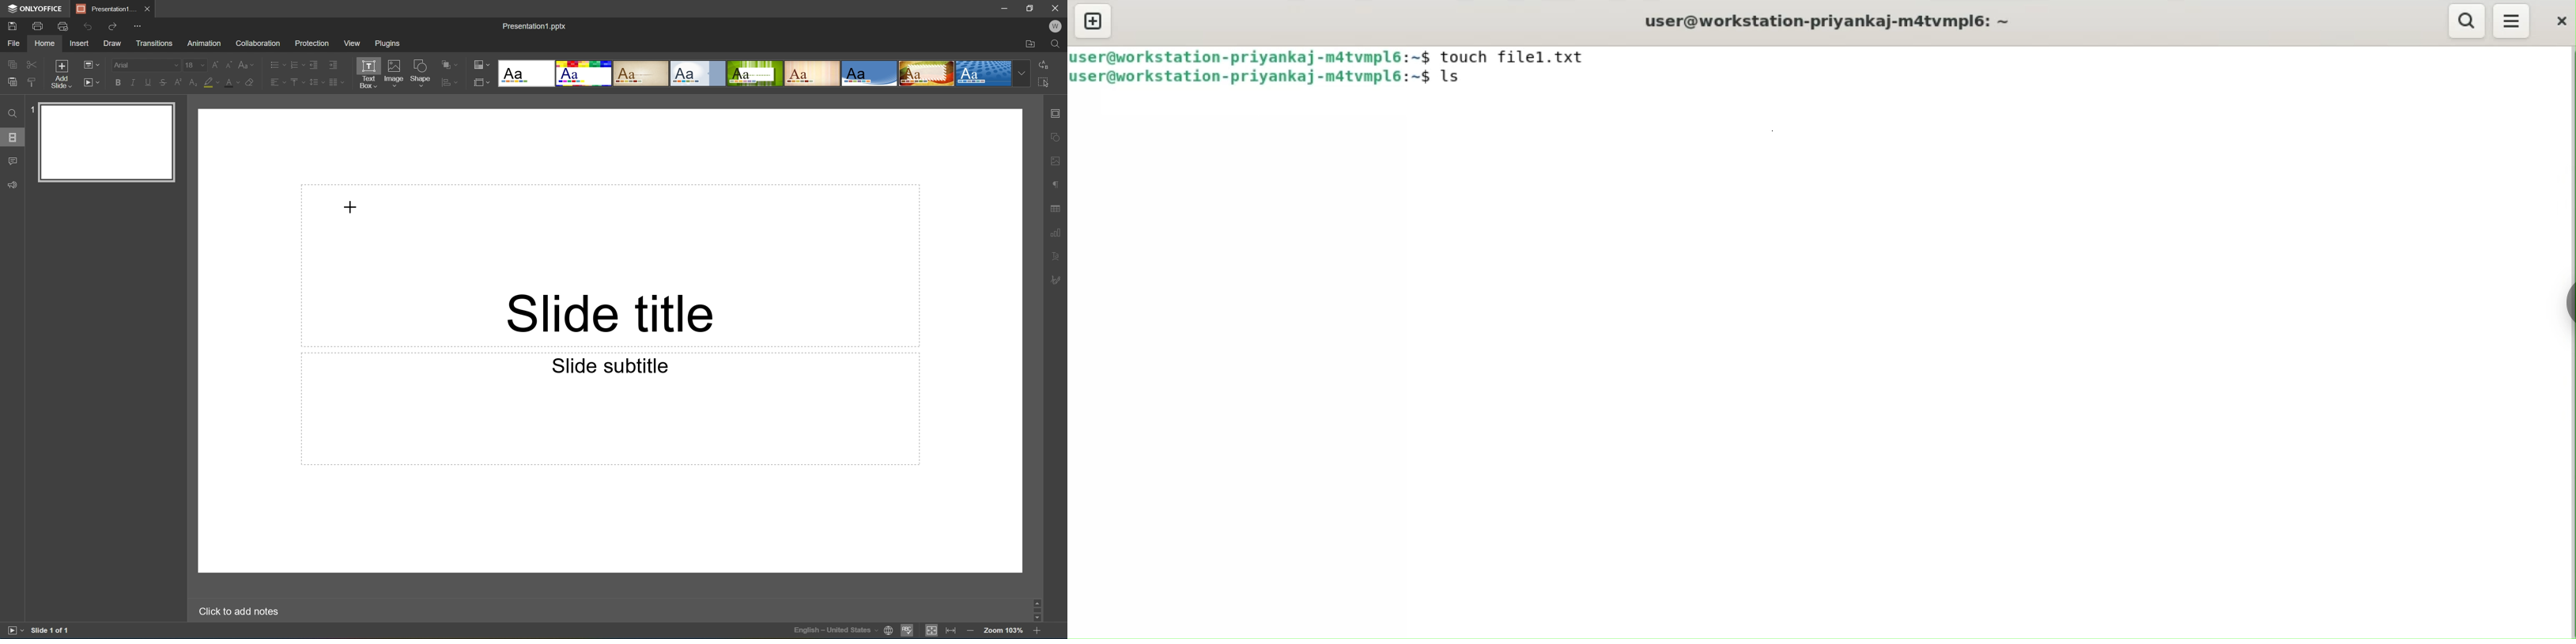  What do you see at coordinates (205, 42) in the screenshot?
I see `Amazon` at bounding box center [205, 42].